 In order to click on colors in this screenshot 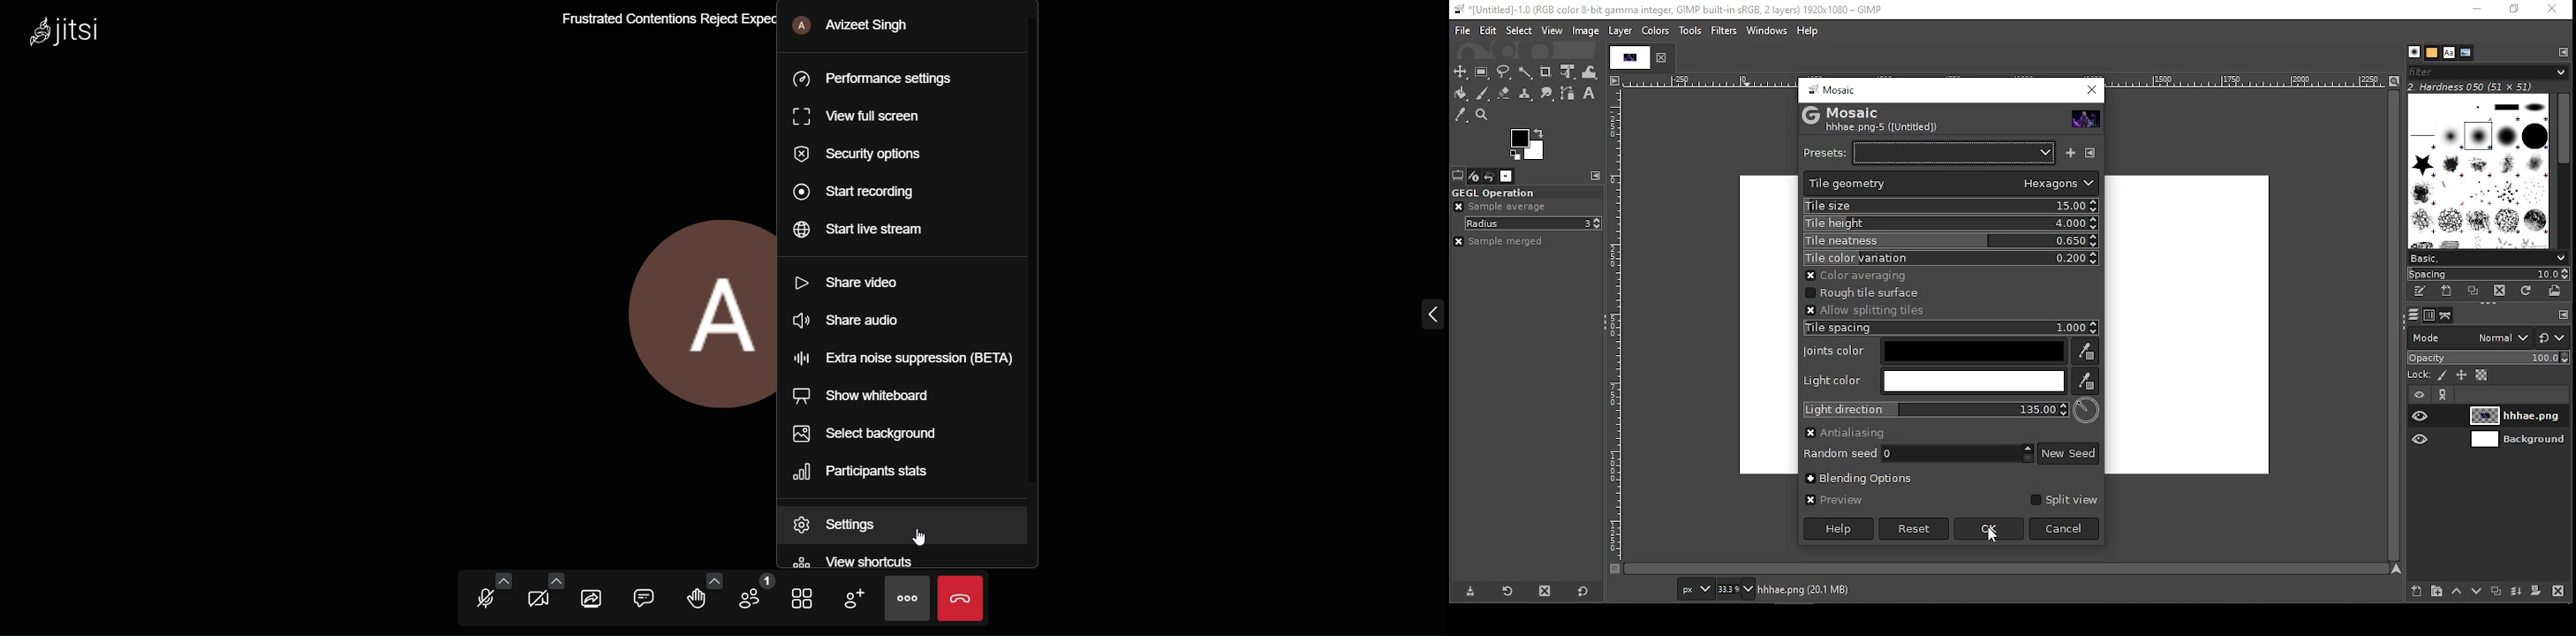, I will do `click(1529, 142)`.